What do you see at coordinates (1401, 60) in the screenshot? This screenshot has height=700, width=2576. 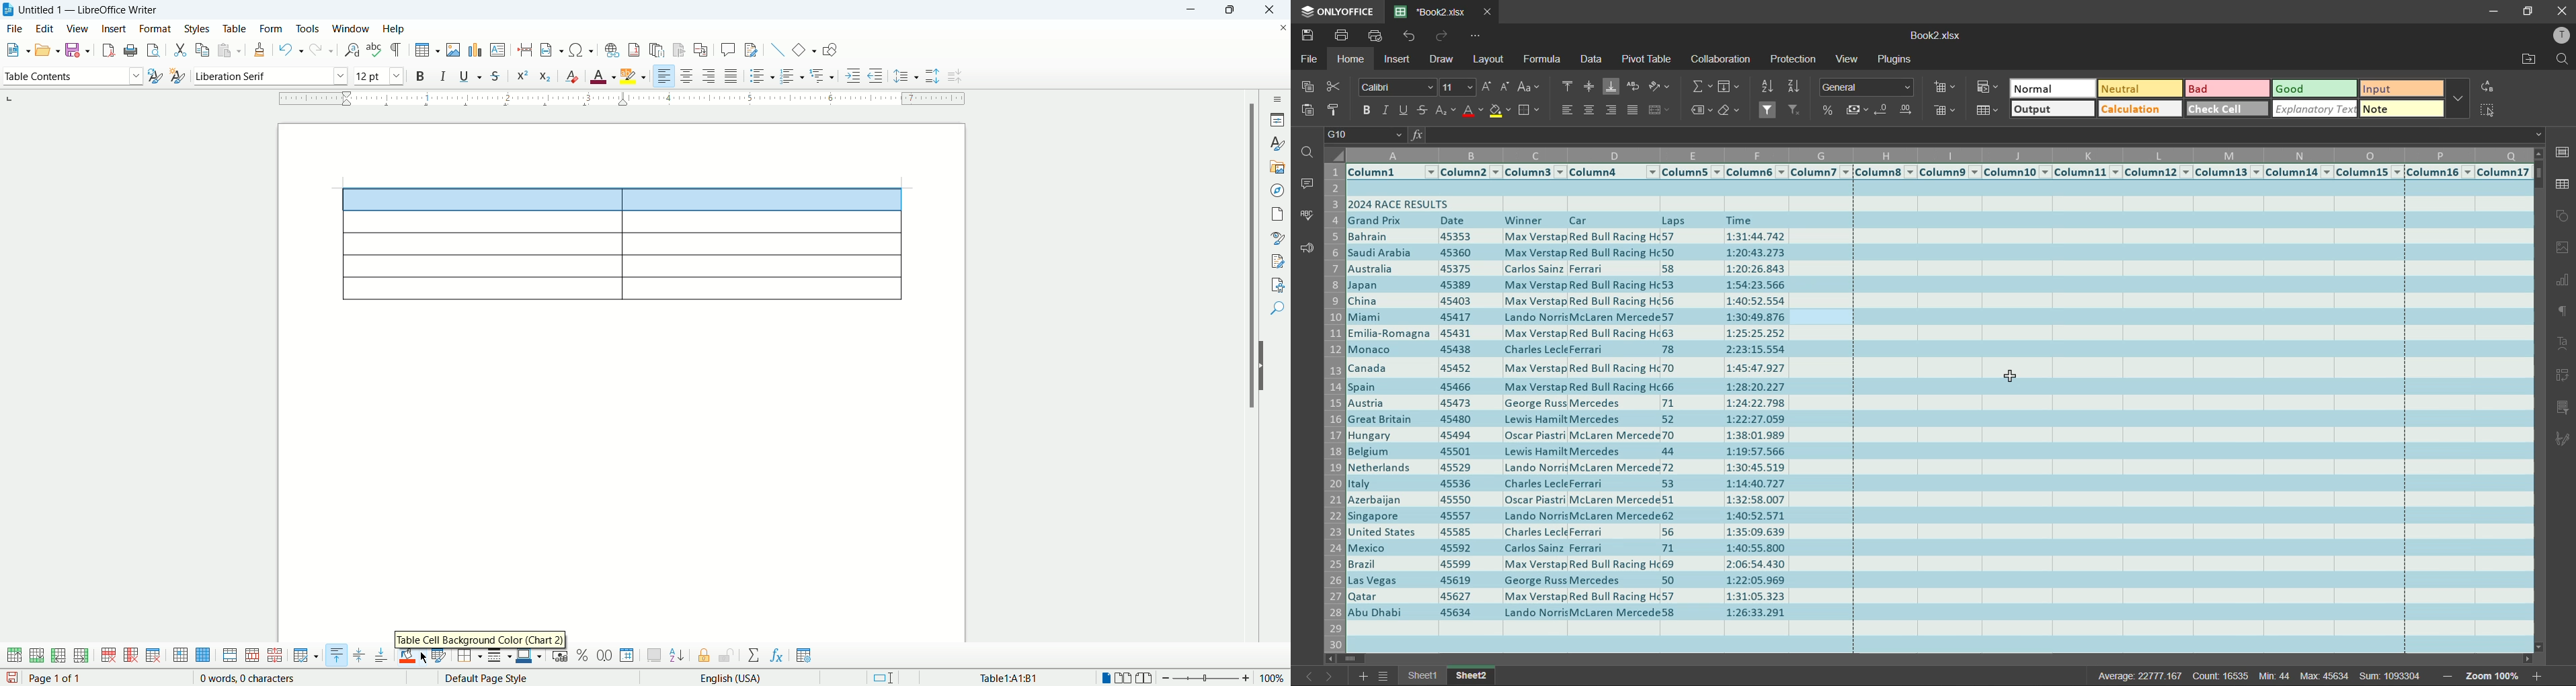 I see `insert` at bounding box center [1401, 60].